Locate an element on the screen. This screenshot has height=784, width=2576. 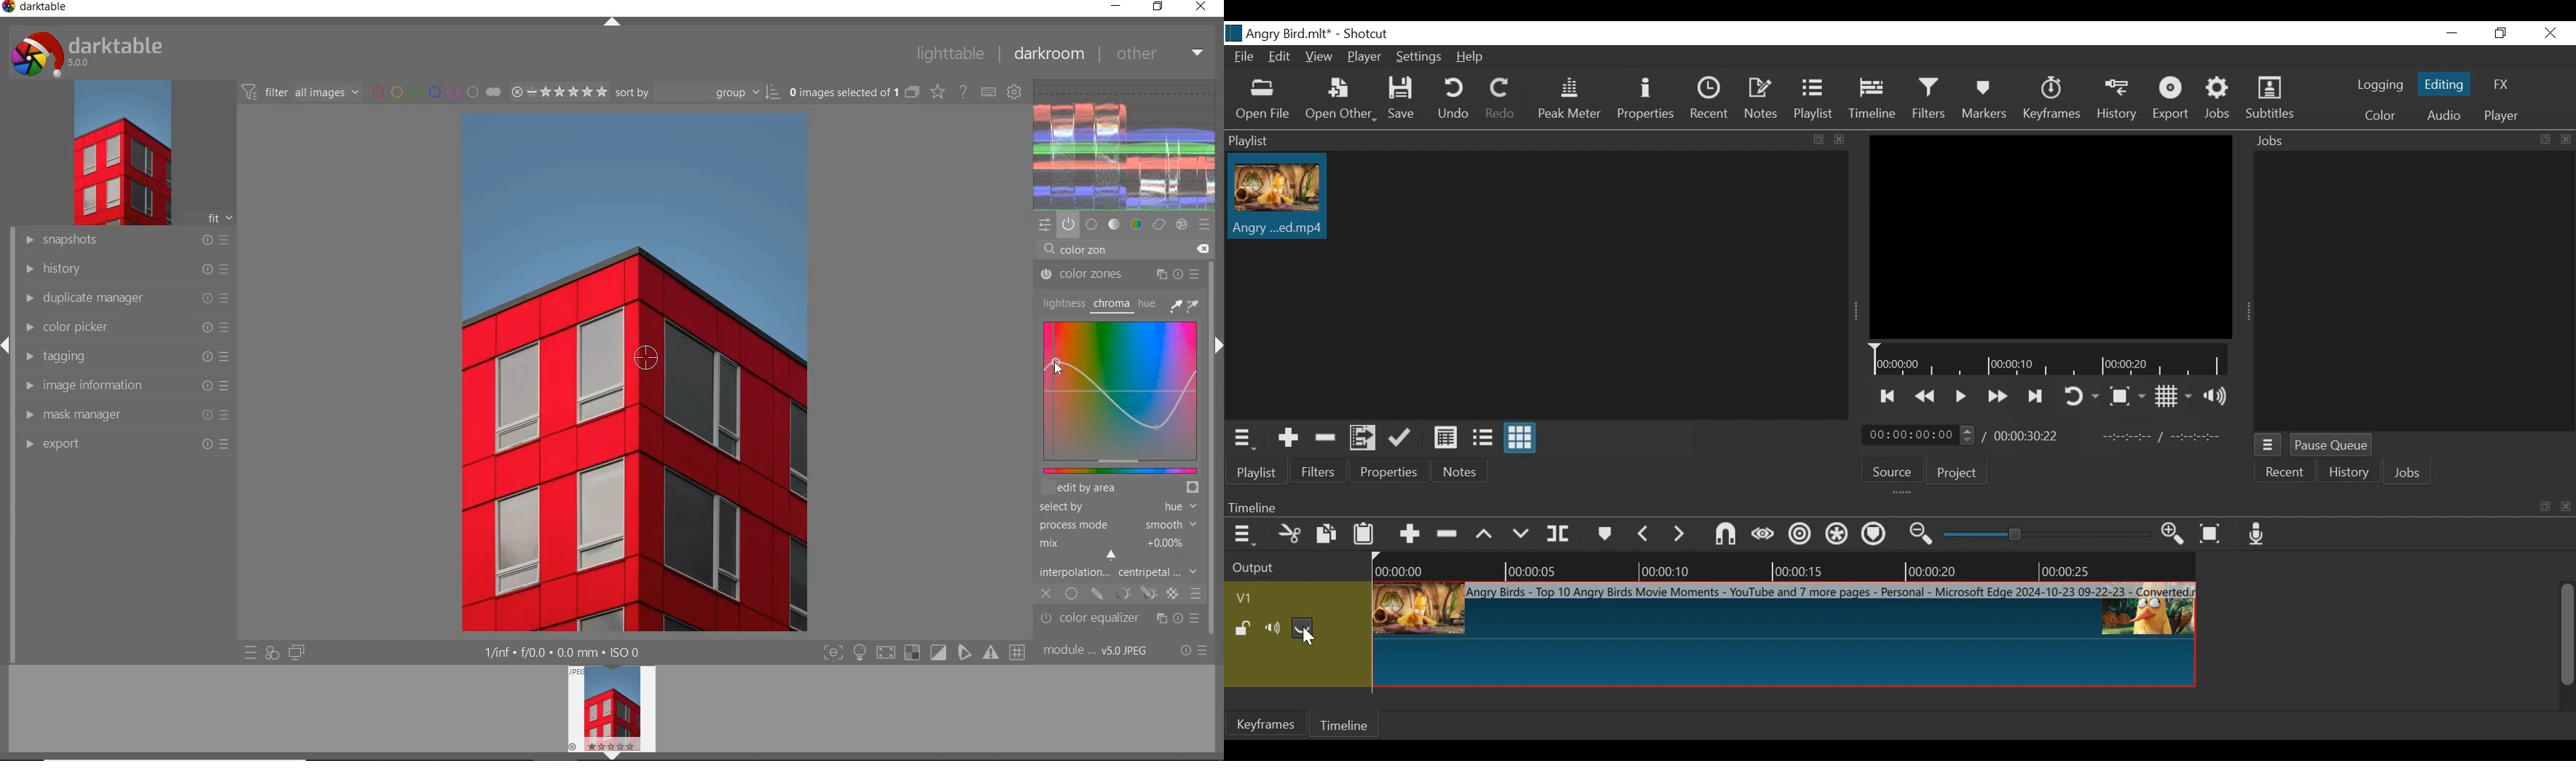
FX is located at coordinates (2501, 85).